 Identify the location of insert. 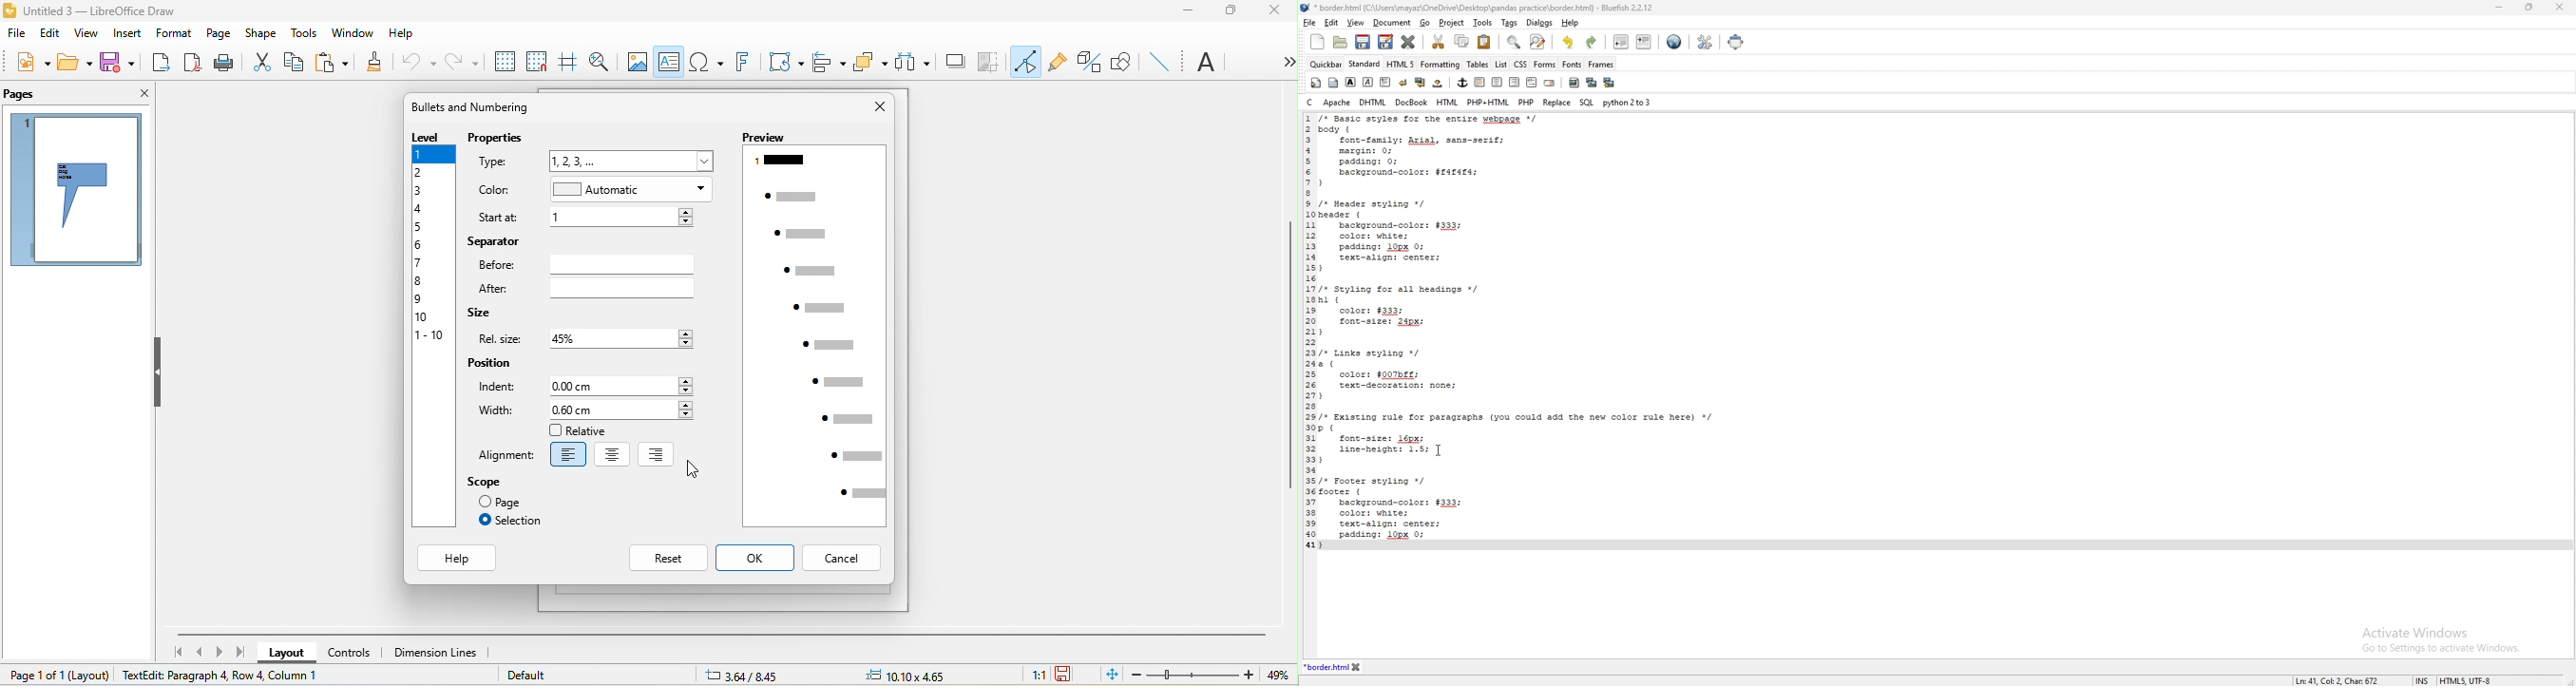
(124, 33).